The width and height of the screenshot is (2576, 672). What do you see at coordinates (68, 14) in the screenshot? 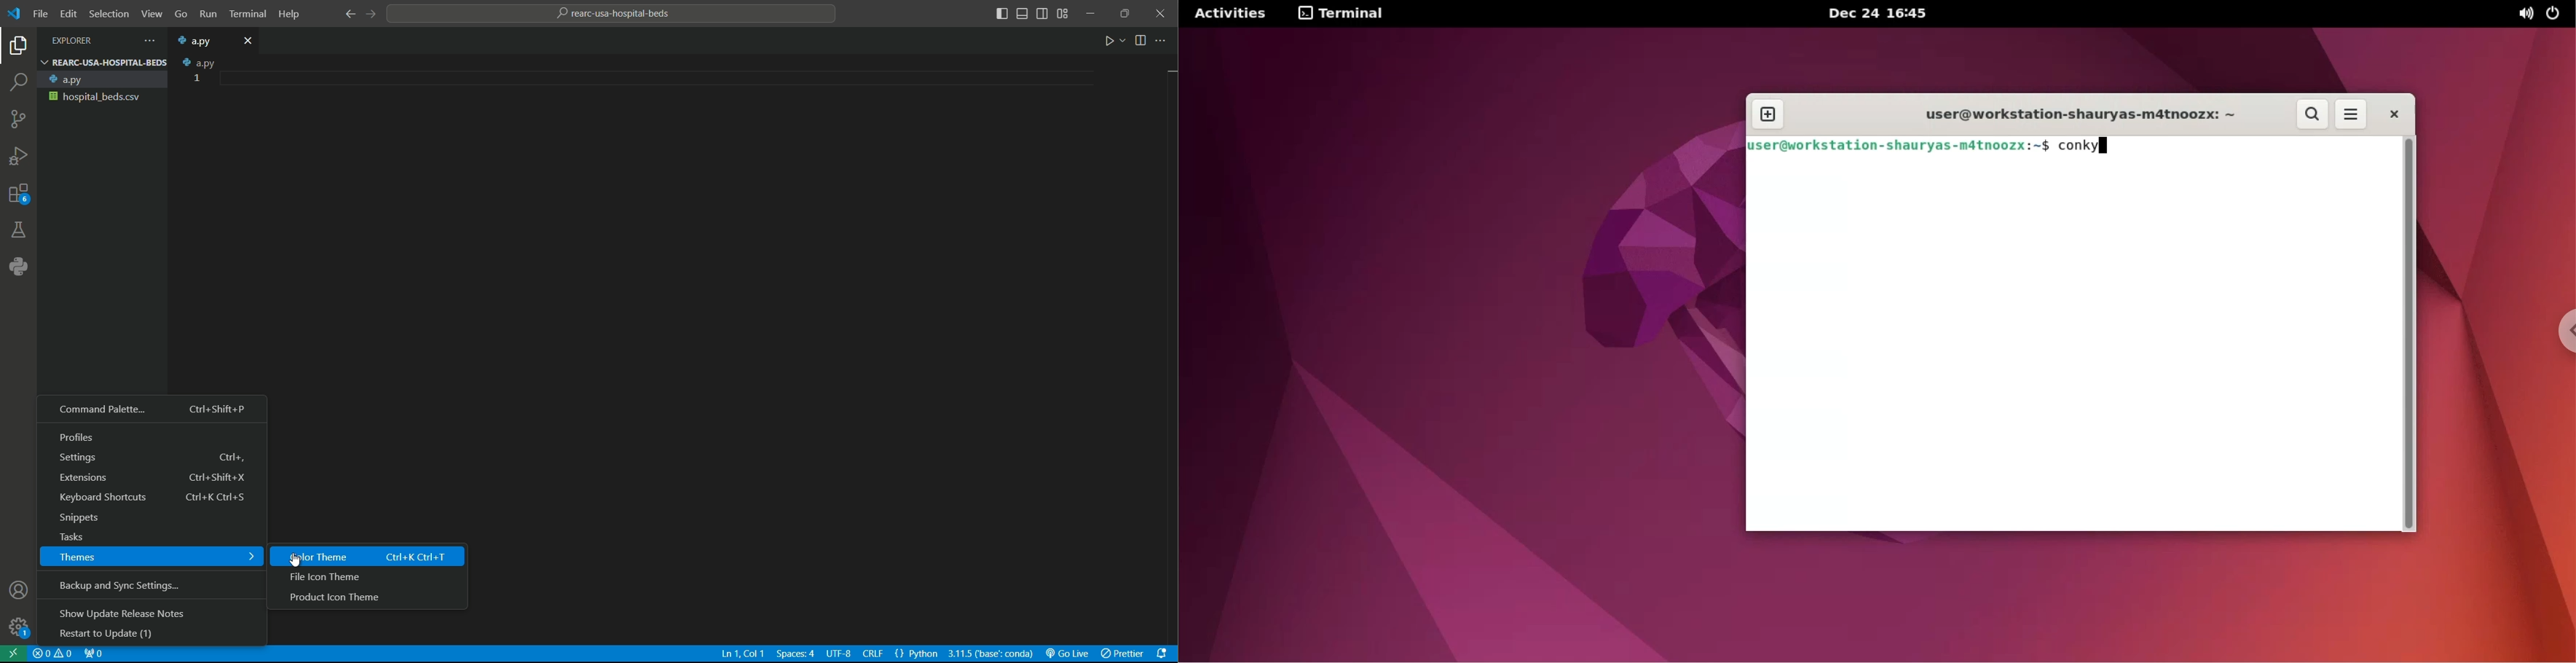
I see `edit menu` at bounding box center [68, 14].